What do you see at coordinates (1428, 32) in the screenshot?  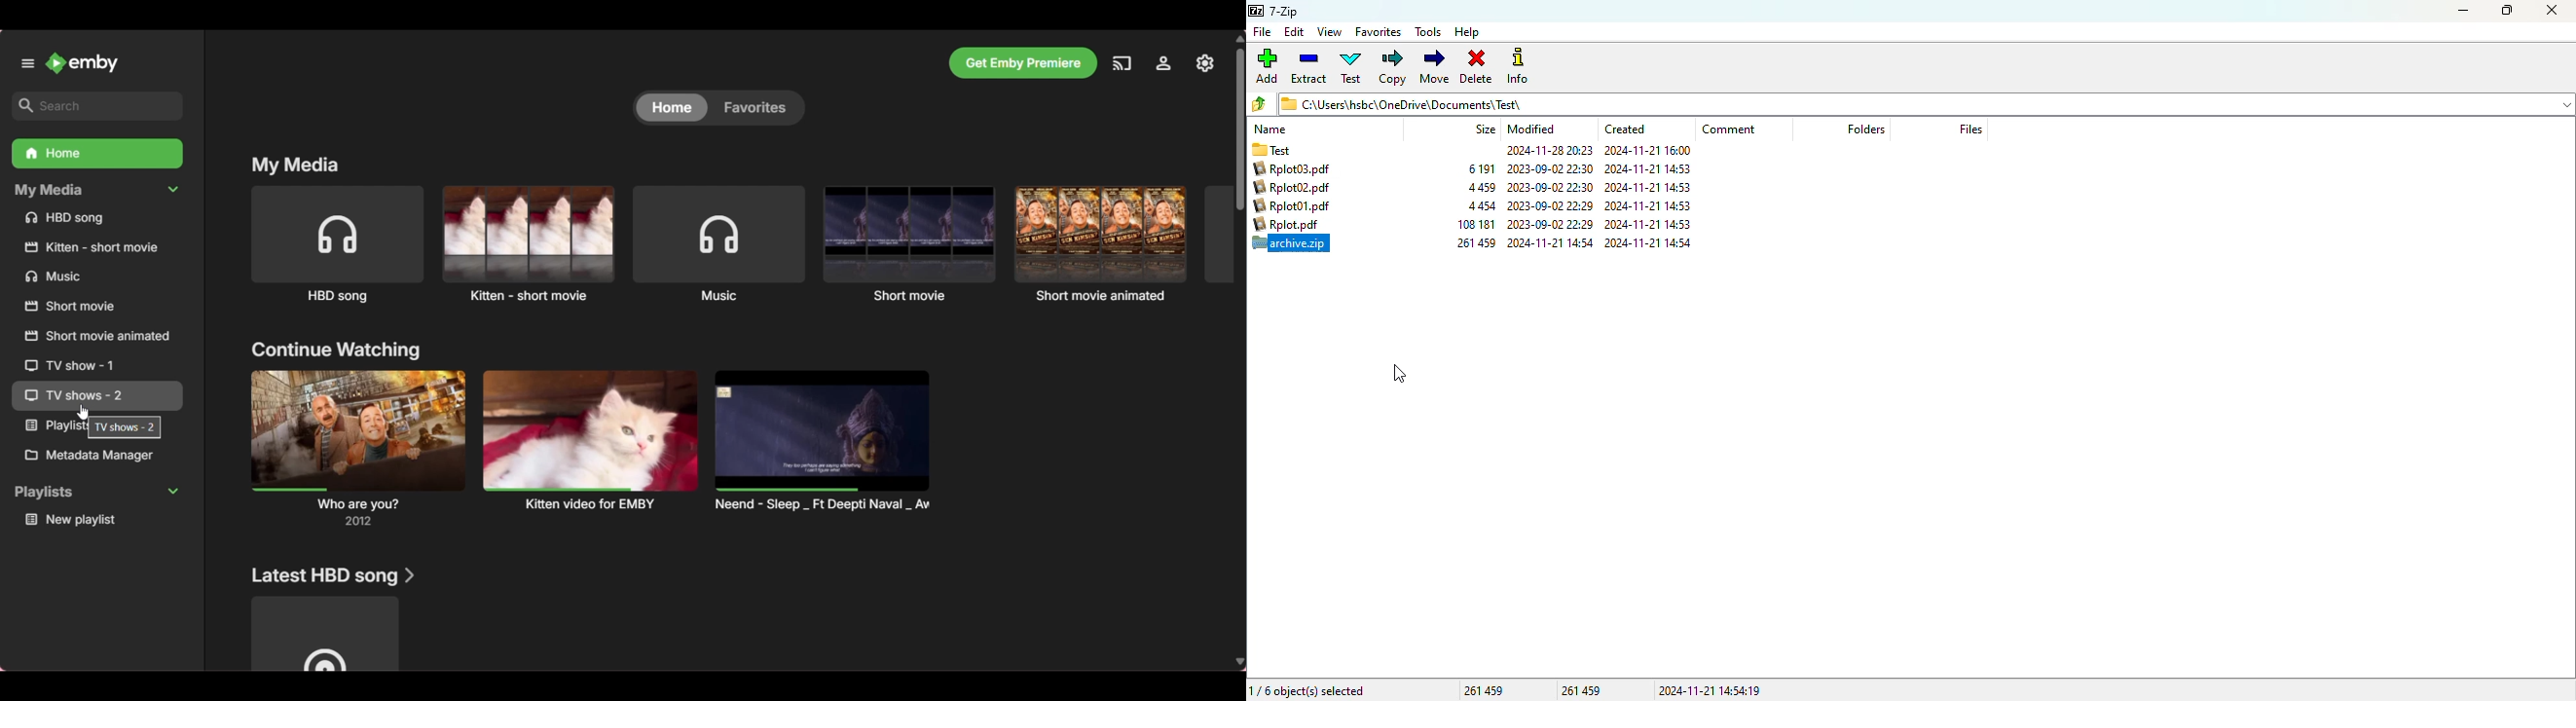 I see `tools` at bounding box center [1428, 32].